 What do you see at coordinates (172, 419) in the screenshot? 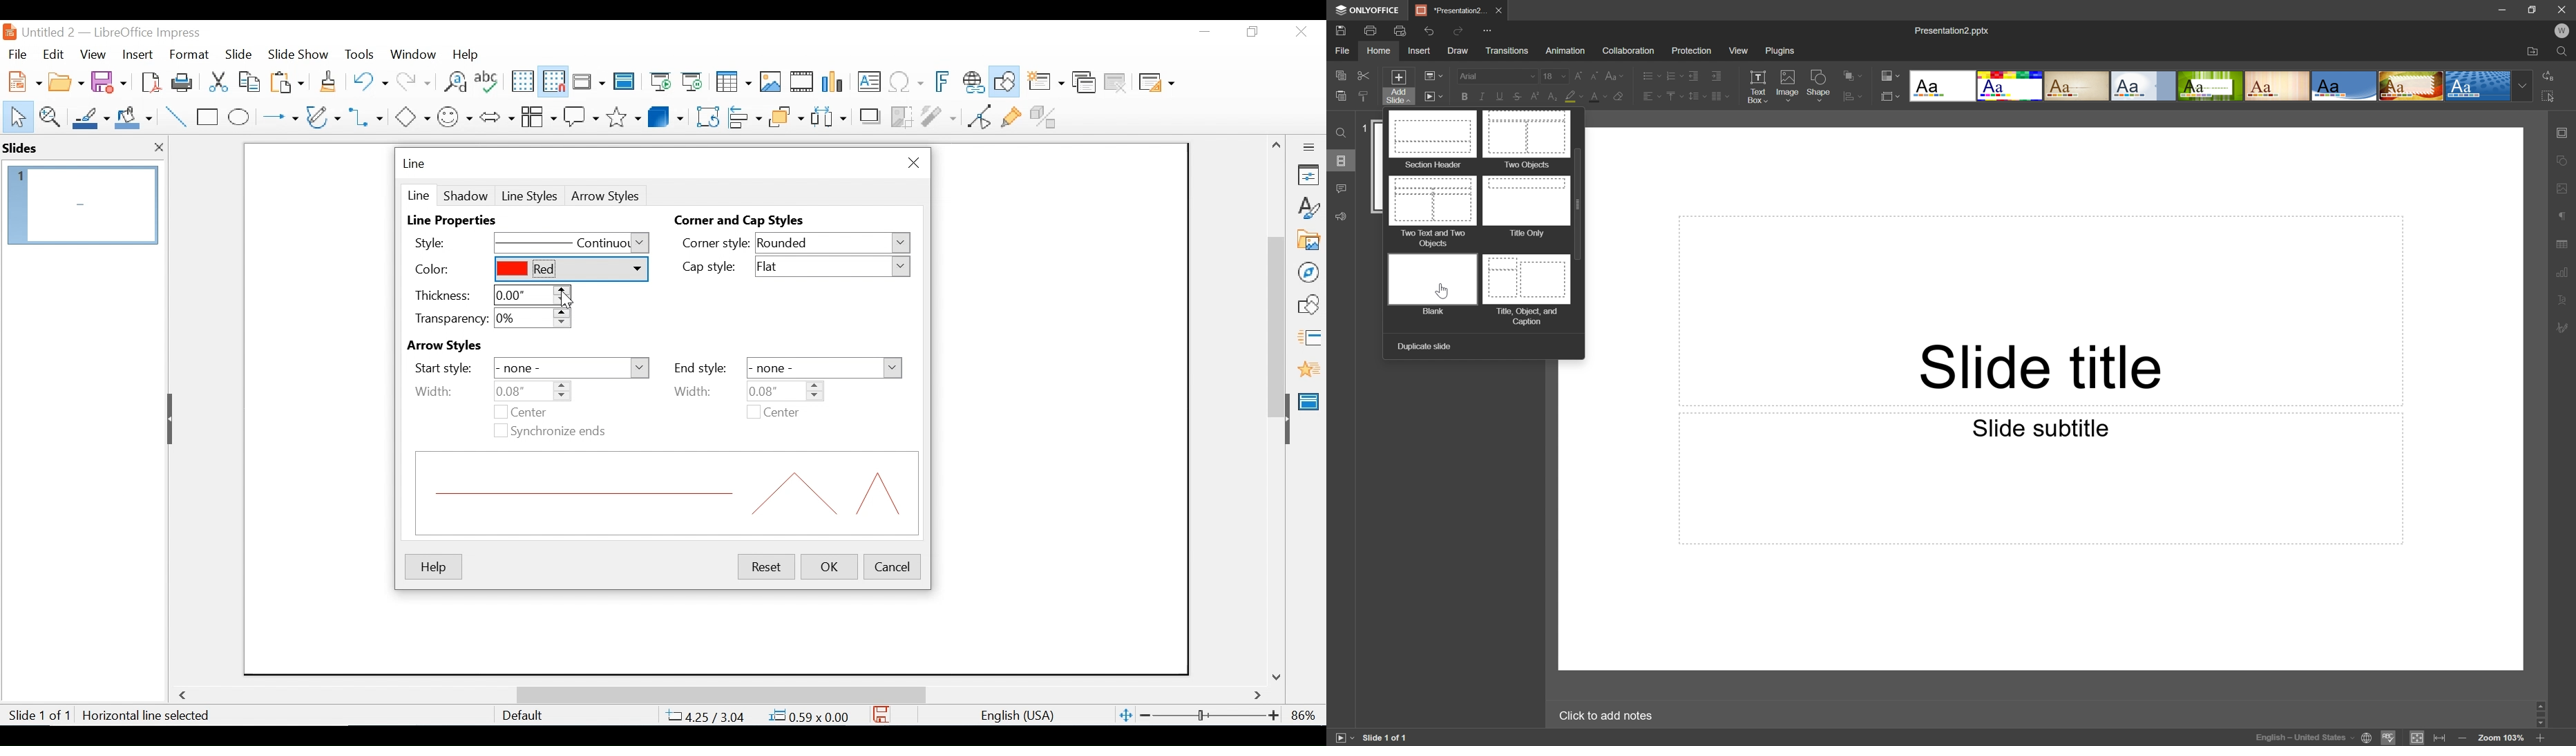
I see `Hide` at bounding box center [172, 419].